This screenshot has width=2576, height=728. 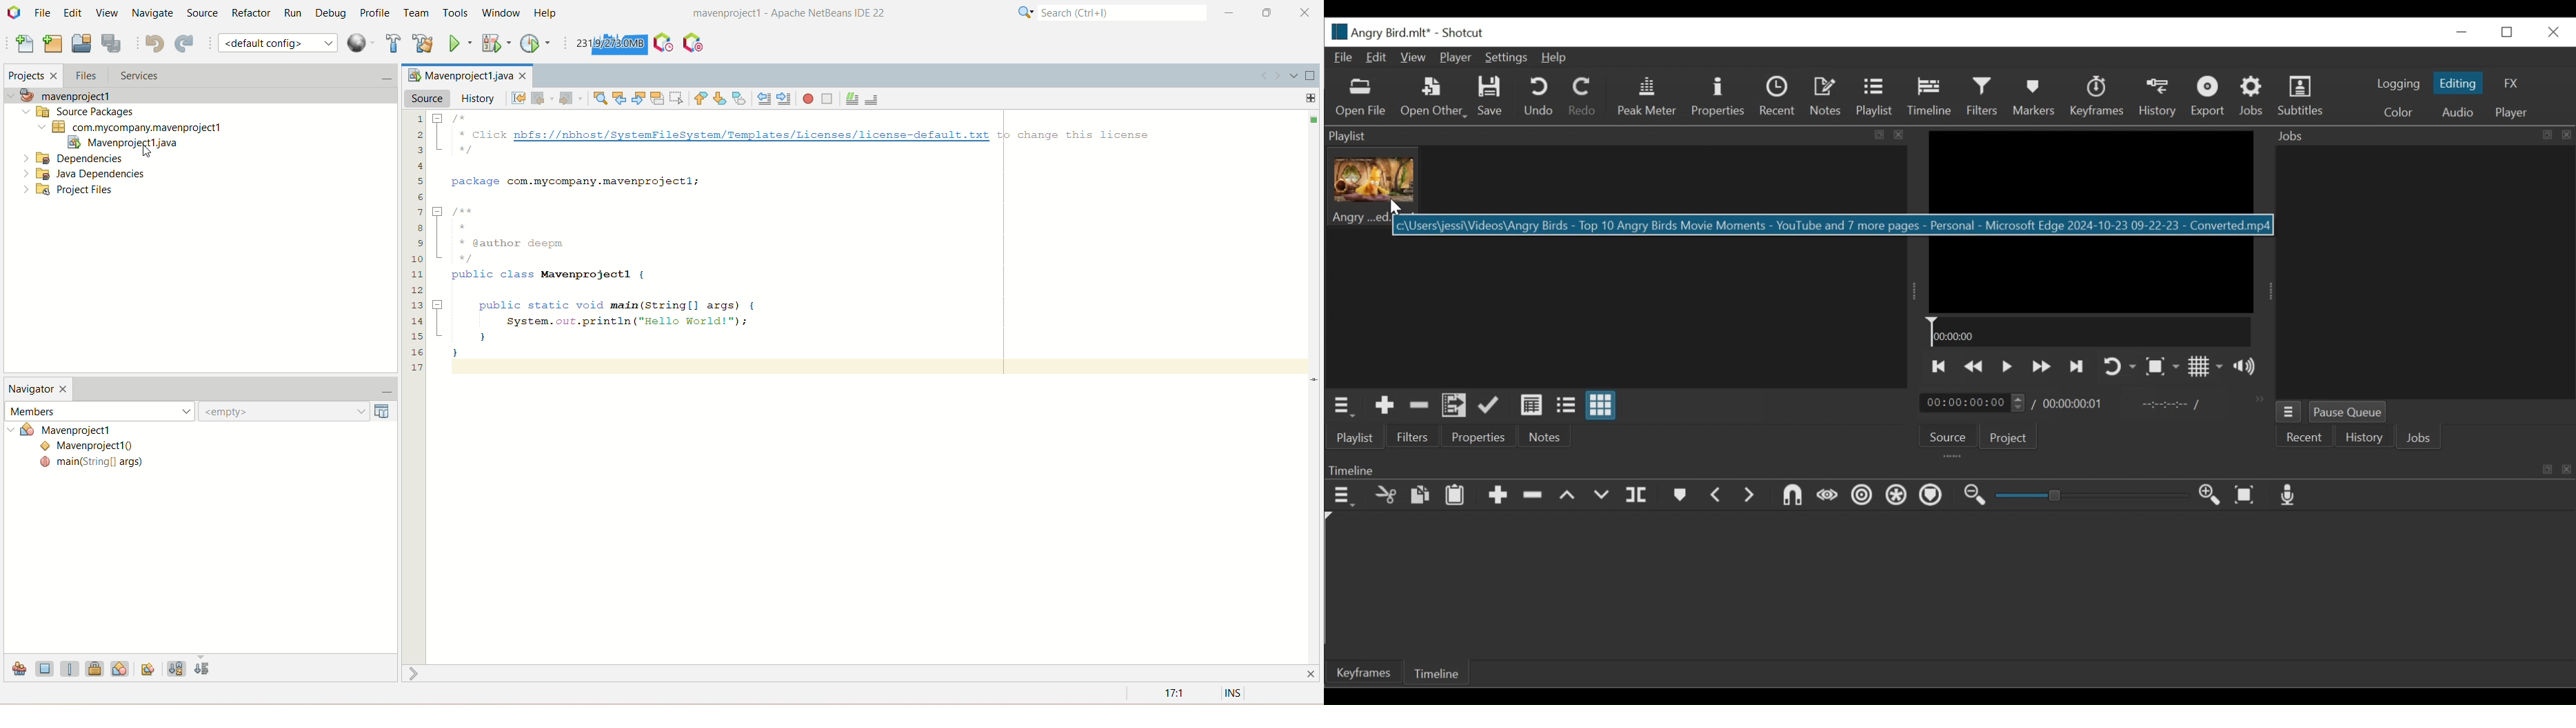 I want to click on split, so click(x=1640, y=493).